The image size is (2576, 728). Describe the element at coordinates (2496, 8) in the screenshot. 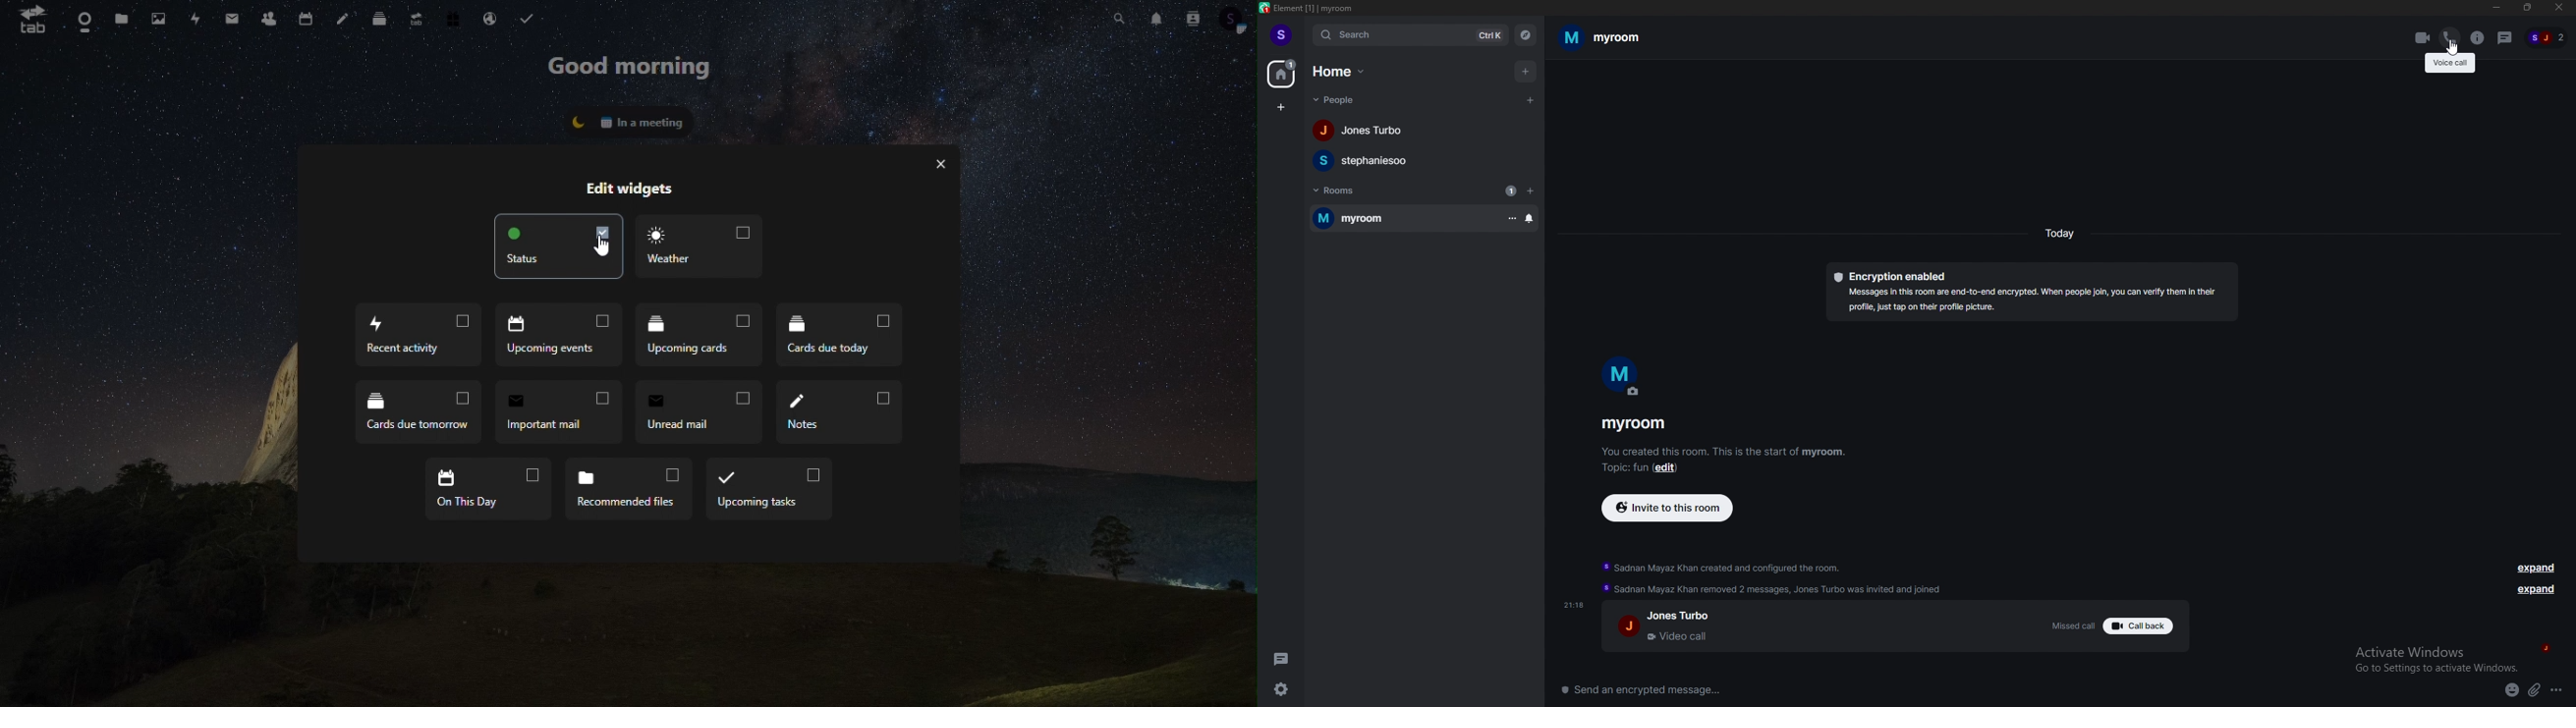

I see `minimize` at that location.